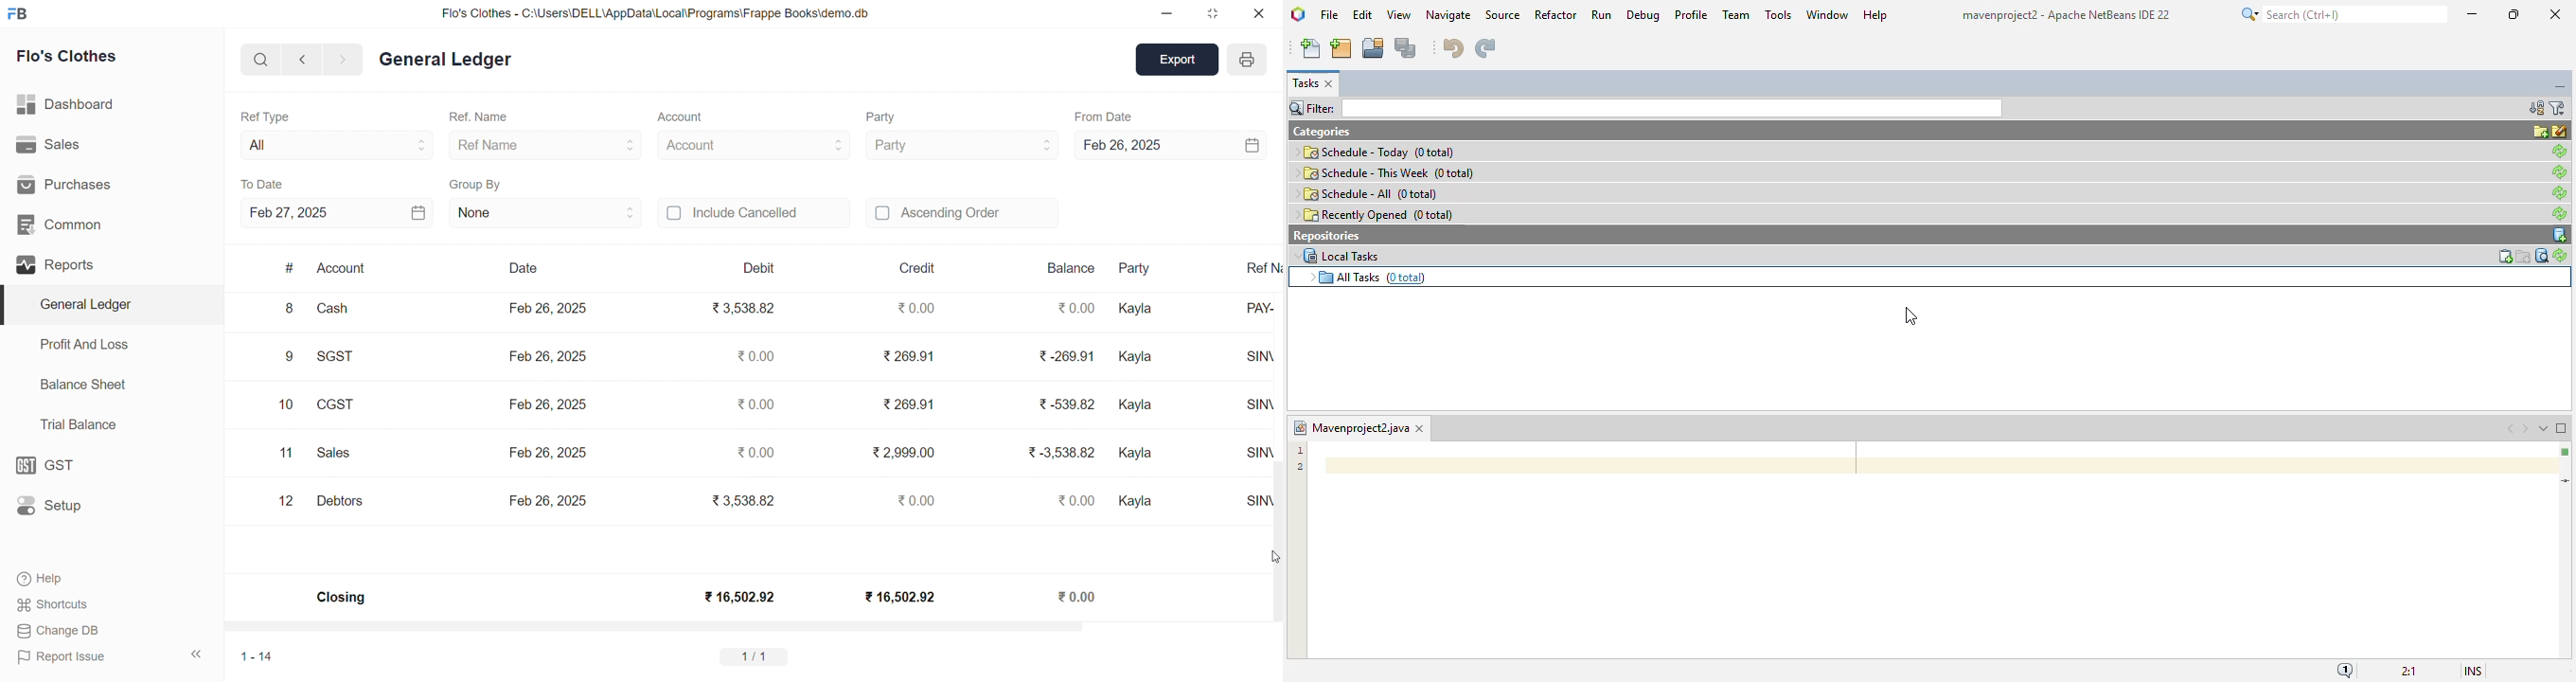  I want to click on redo, so click(1485, 48).